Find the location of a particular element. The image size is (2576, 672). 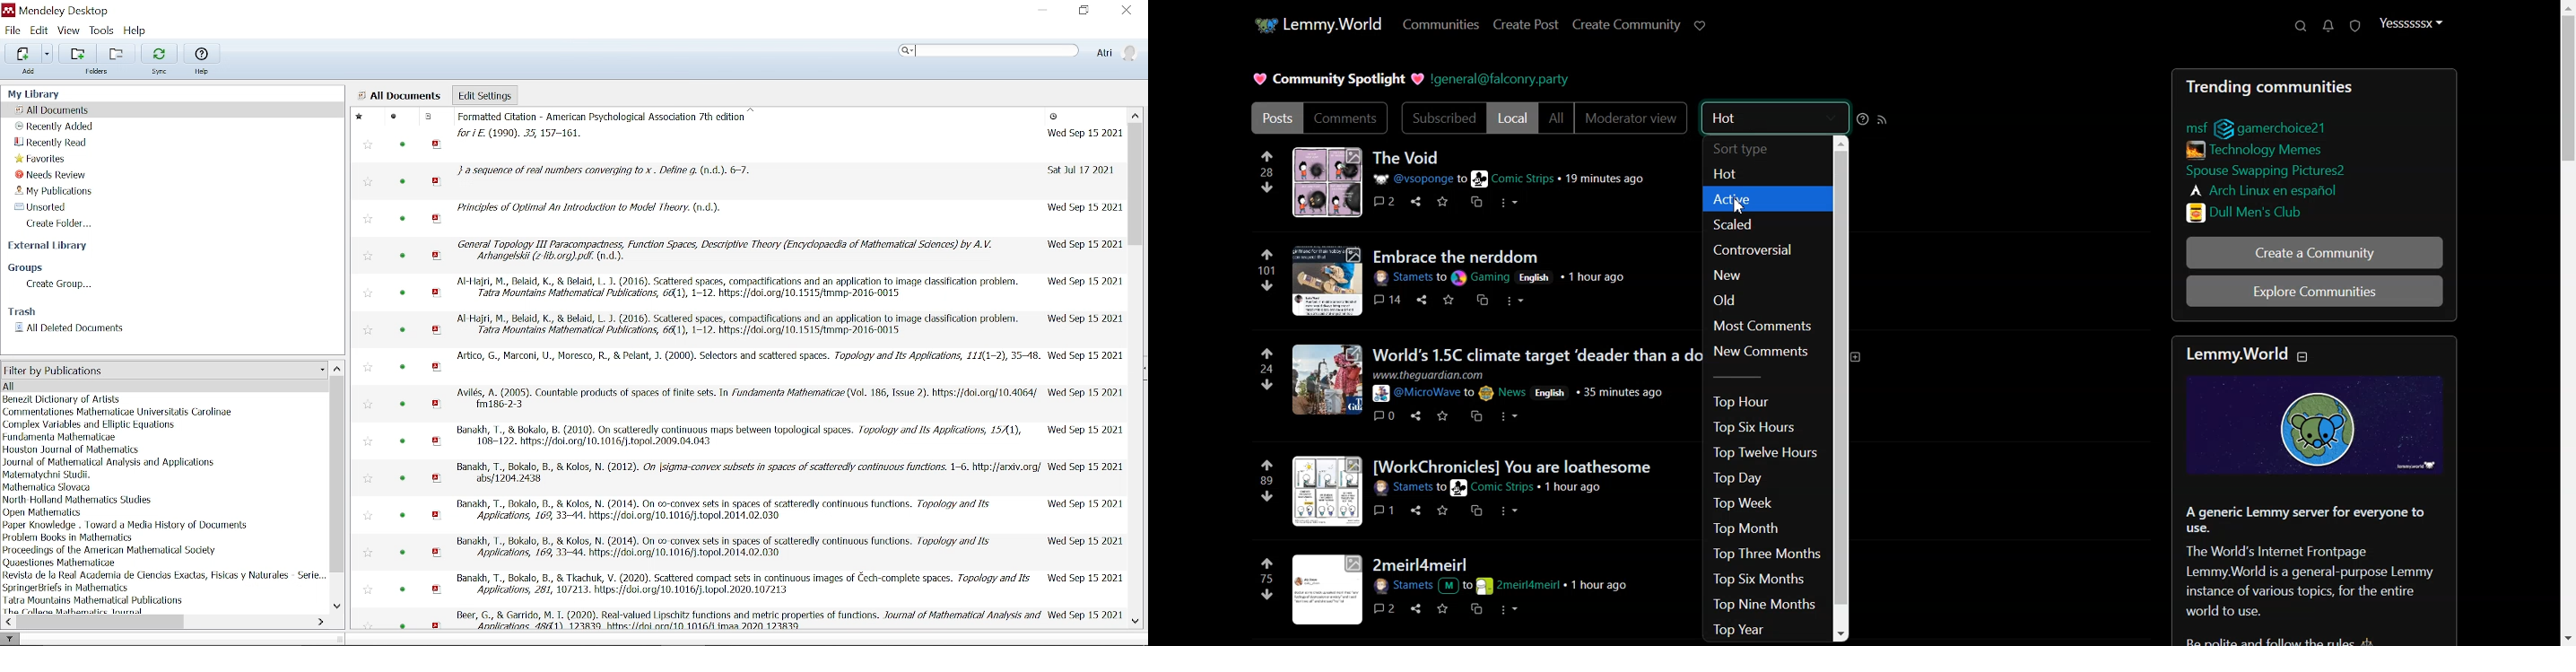

change sidebar width is located at coordinates (339, 638).